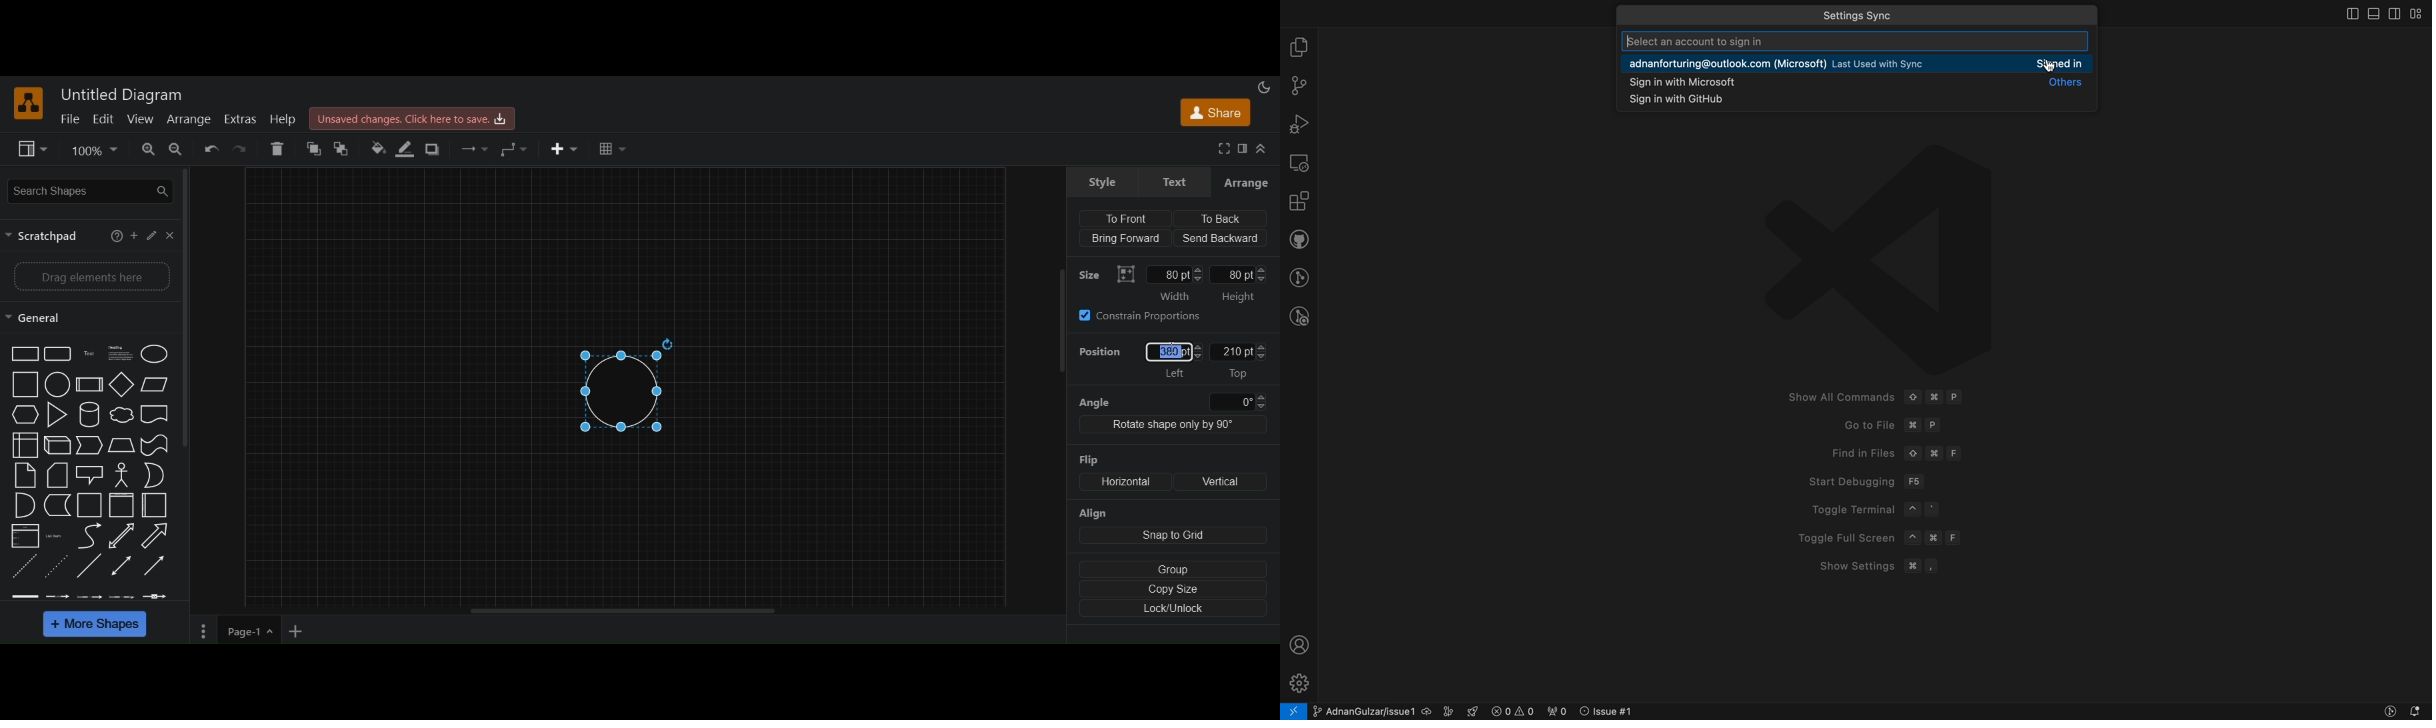 The height and width of the screenshot is (728, 2436). Describe the element at coordinates (567, 149) in the screenshot. I see `insert` at that location.